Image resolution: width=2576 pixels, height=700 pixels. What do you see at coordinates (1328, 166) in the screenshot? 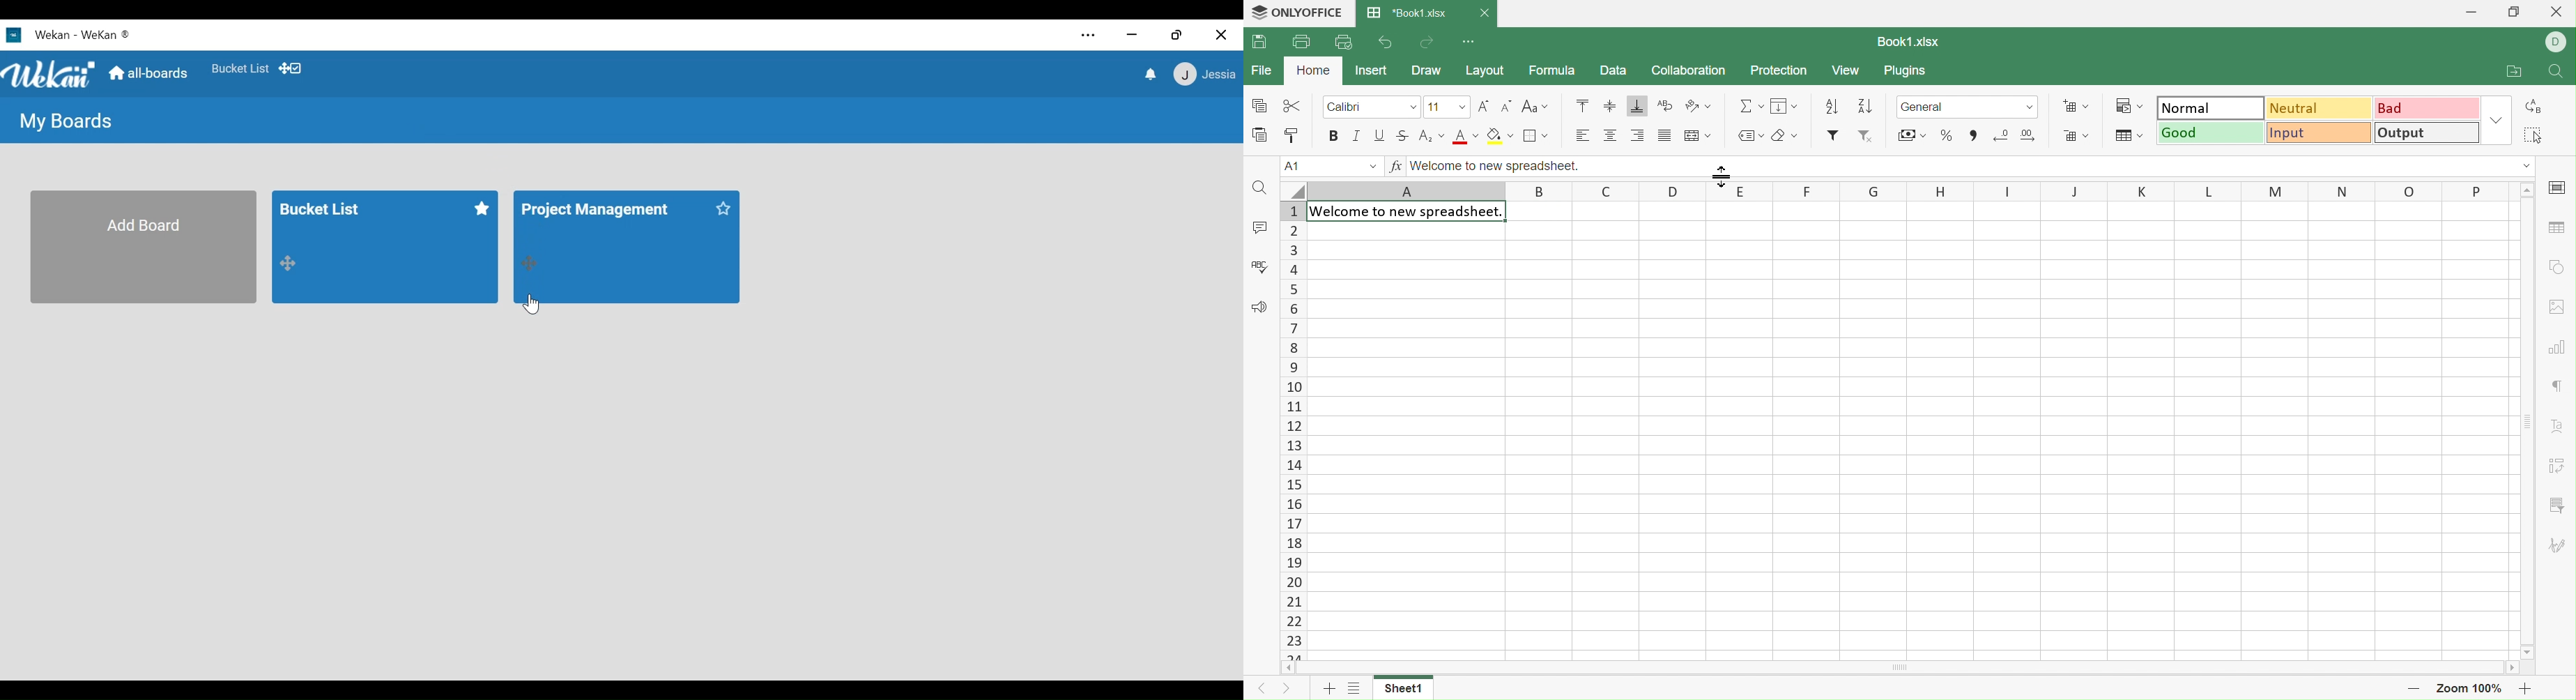
I see `A1` at bounding box center [1328, 166].